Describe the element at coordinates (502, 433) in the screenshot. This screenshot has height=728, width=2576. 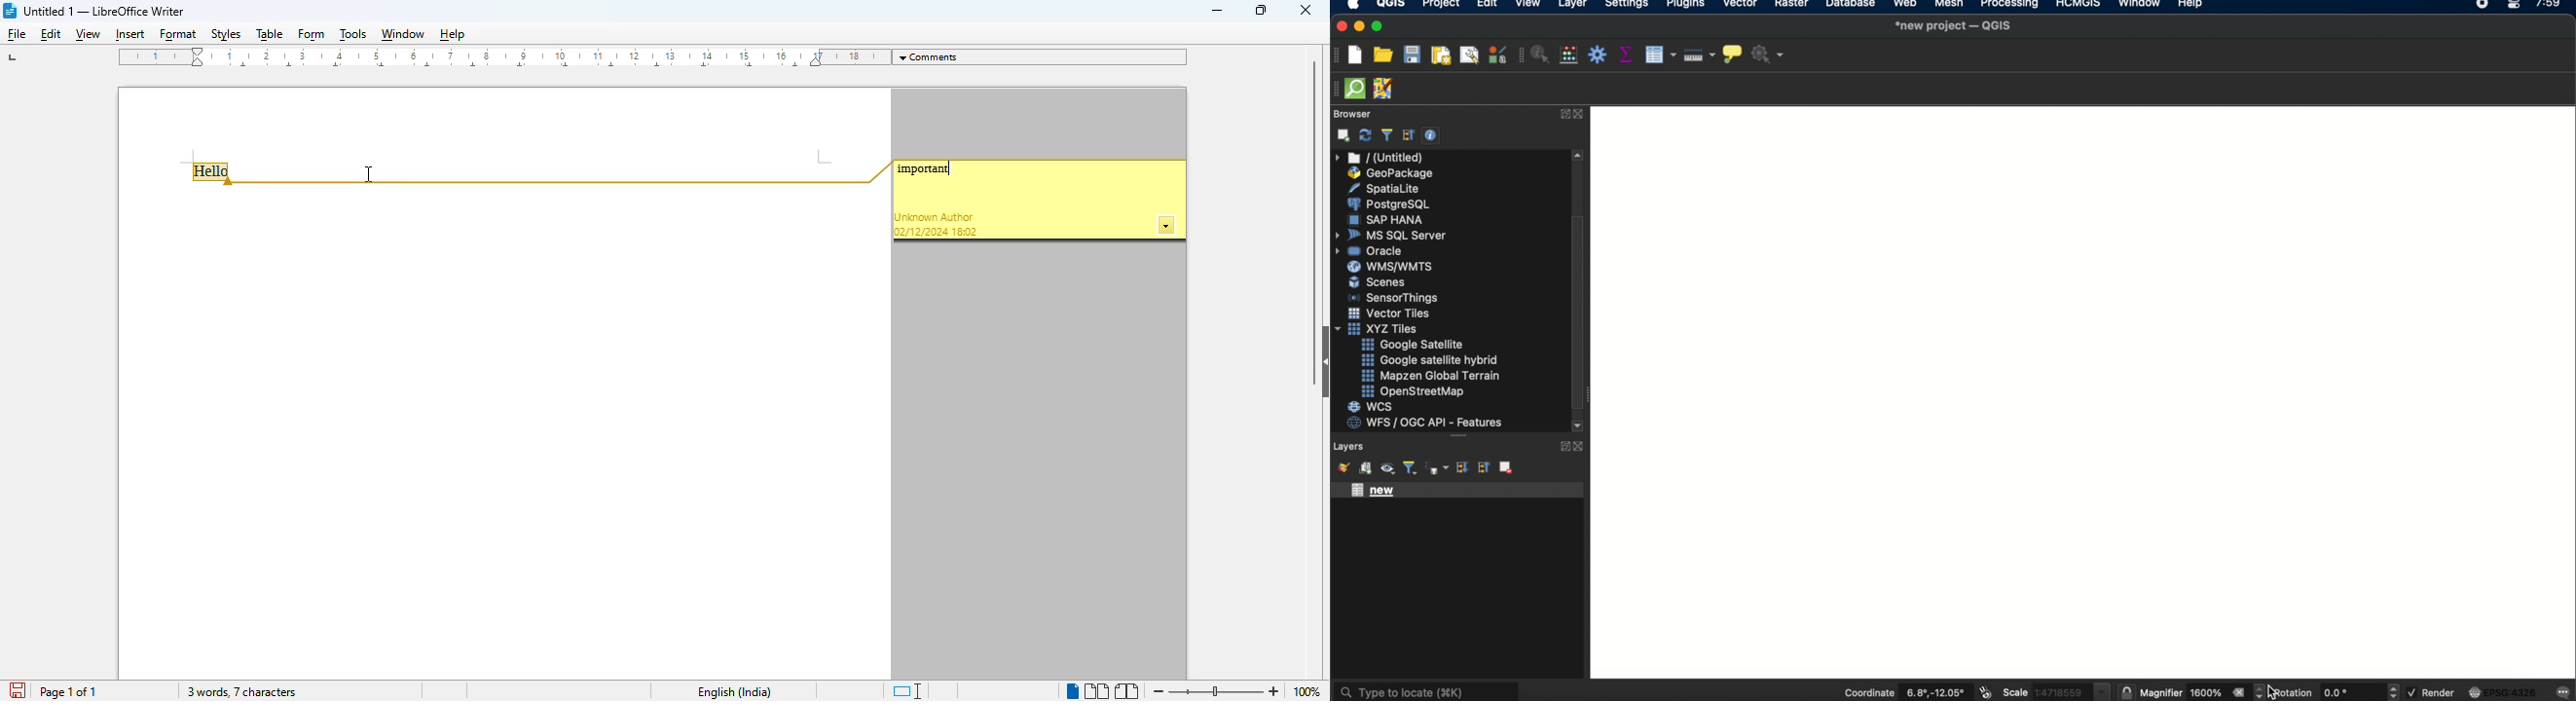
I see `workspace` at that location.